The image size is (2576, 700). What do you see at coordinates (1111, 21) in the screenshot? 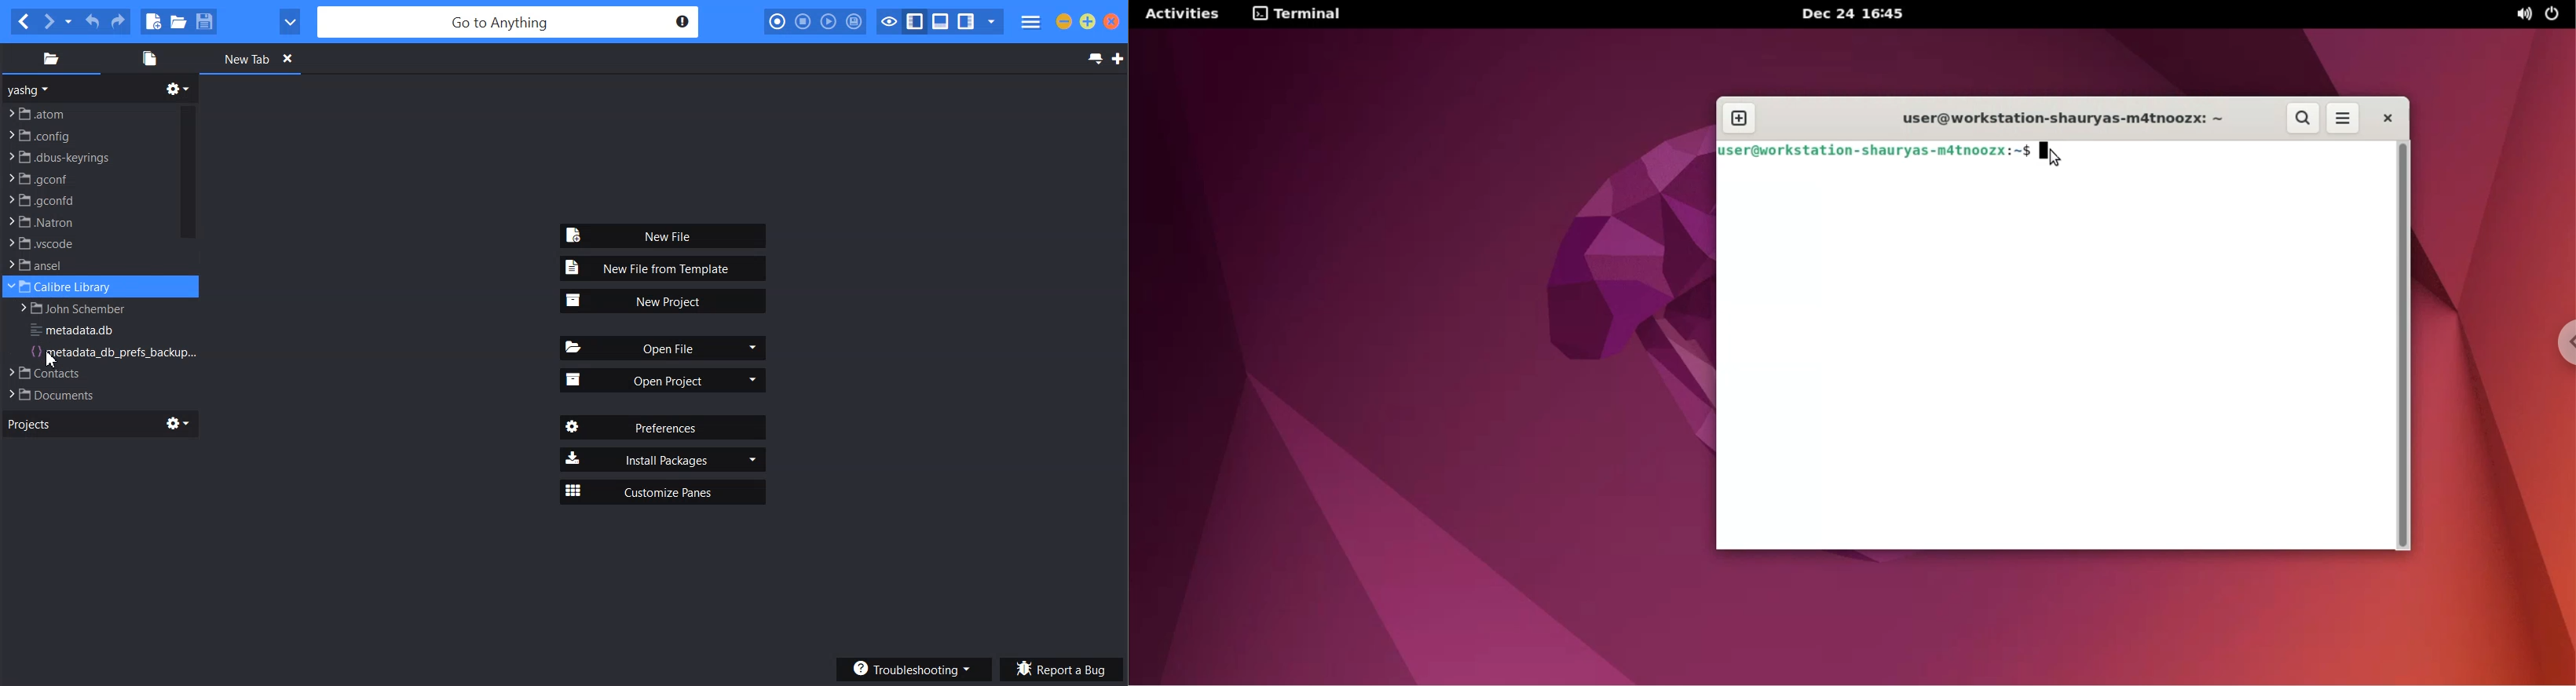
I see `Close` at bounding box center [1111, 21].